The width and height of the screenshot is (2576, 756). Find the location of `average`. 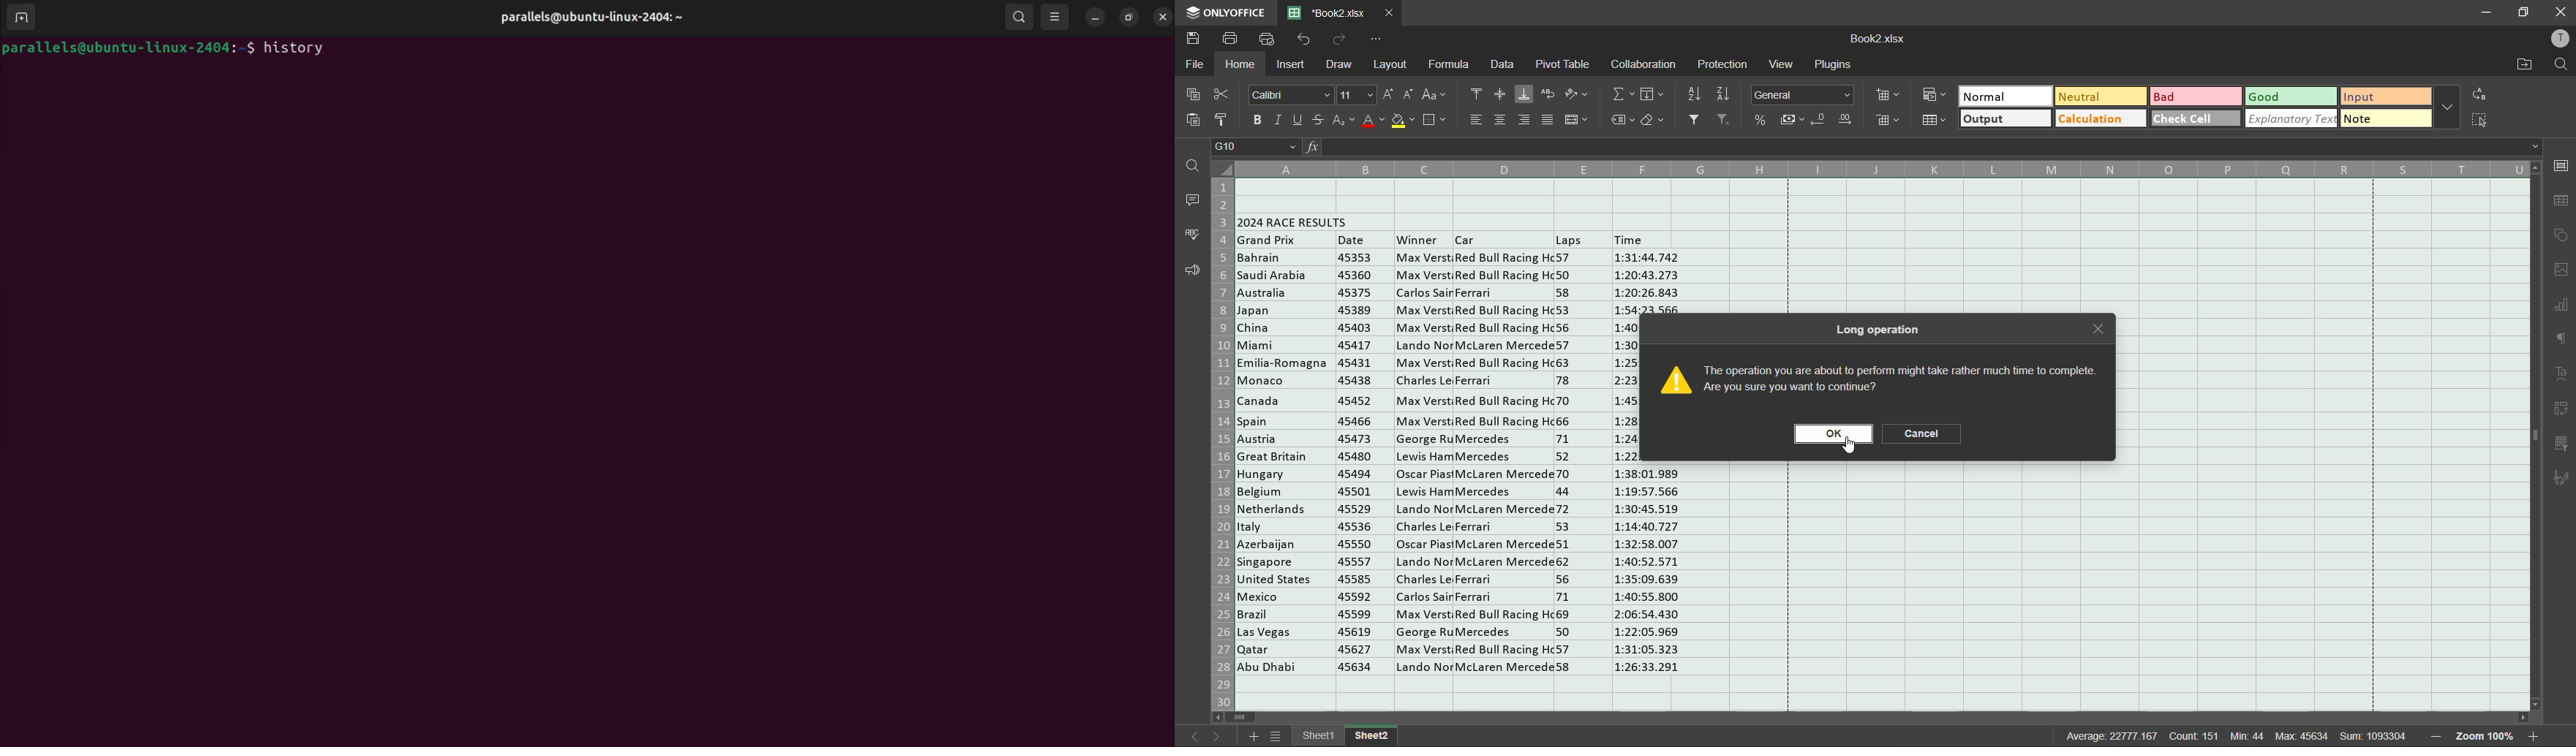

average is located at coordinates (2112, 735).